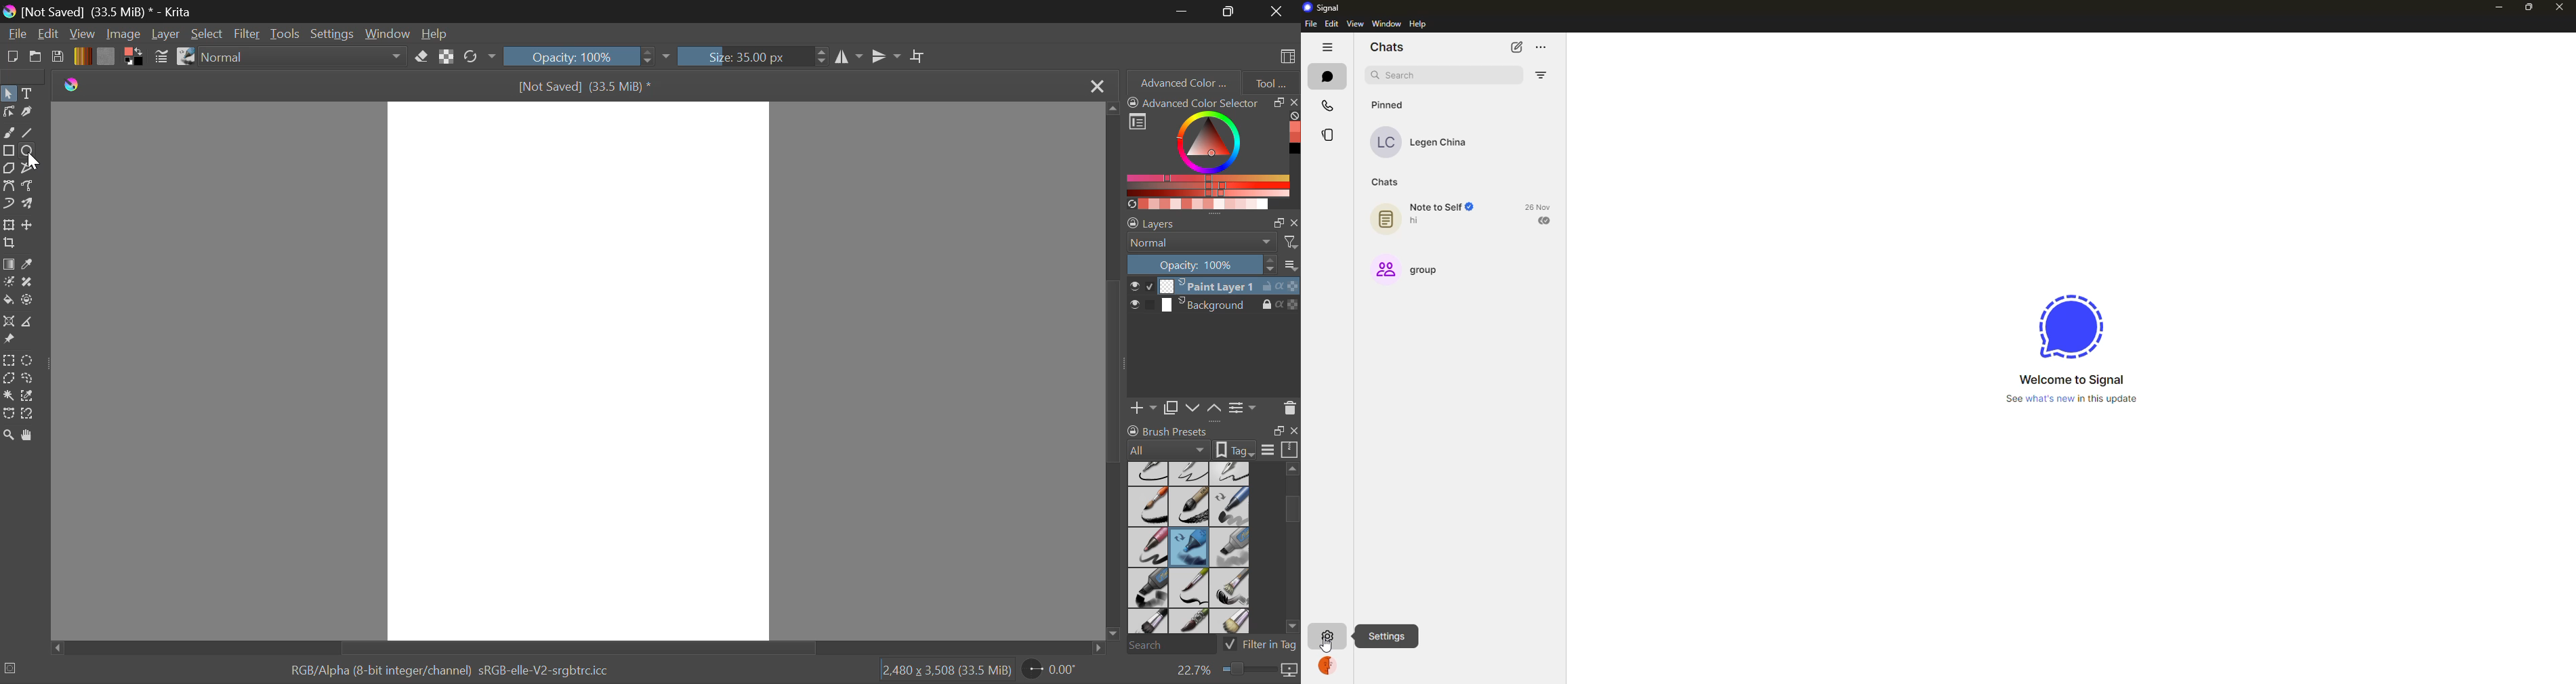 Image resolution: width=2576 pixels, height=700 pixels. What do you see at coordinates (1391, 104) in the screenshot?
I see `pinned` at bounding box center [1391, 104].